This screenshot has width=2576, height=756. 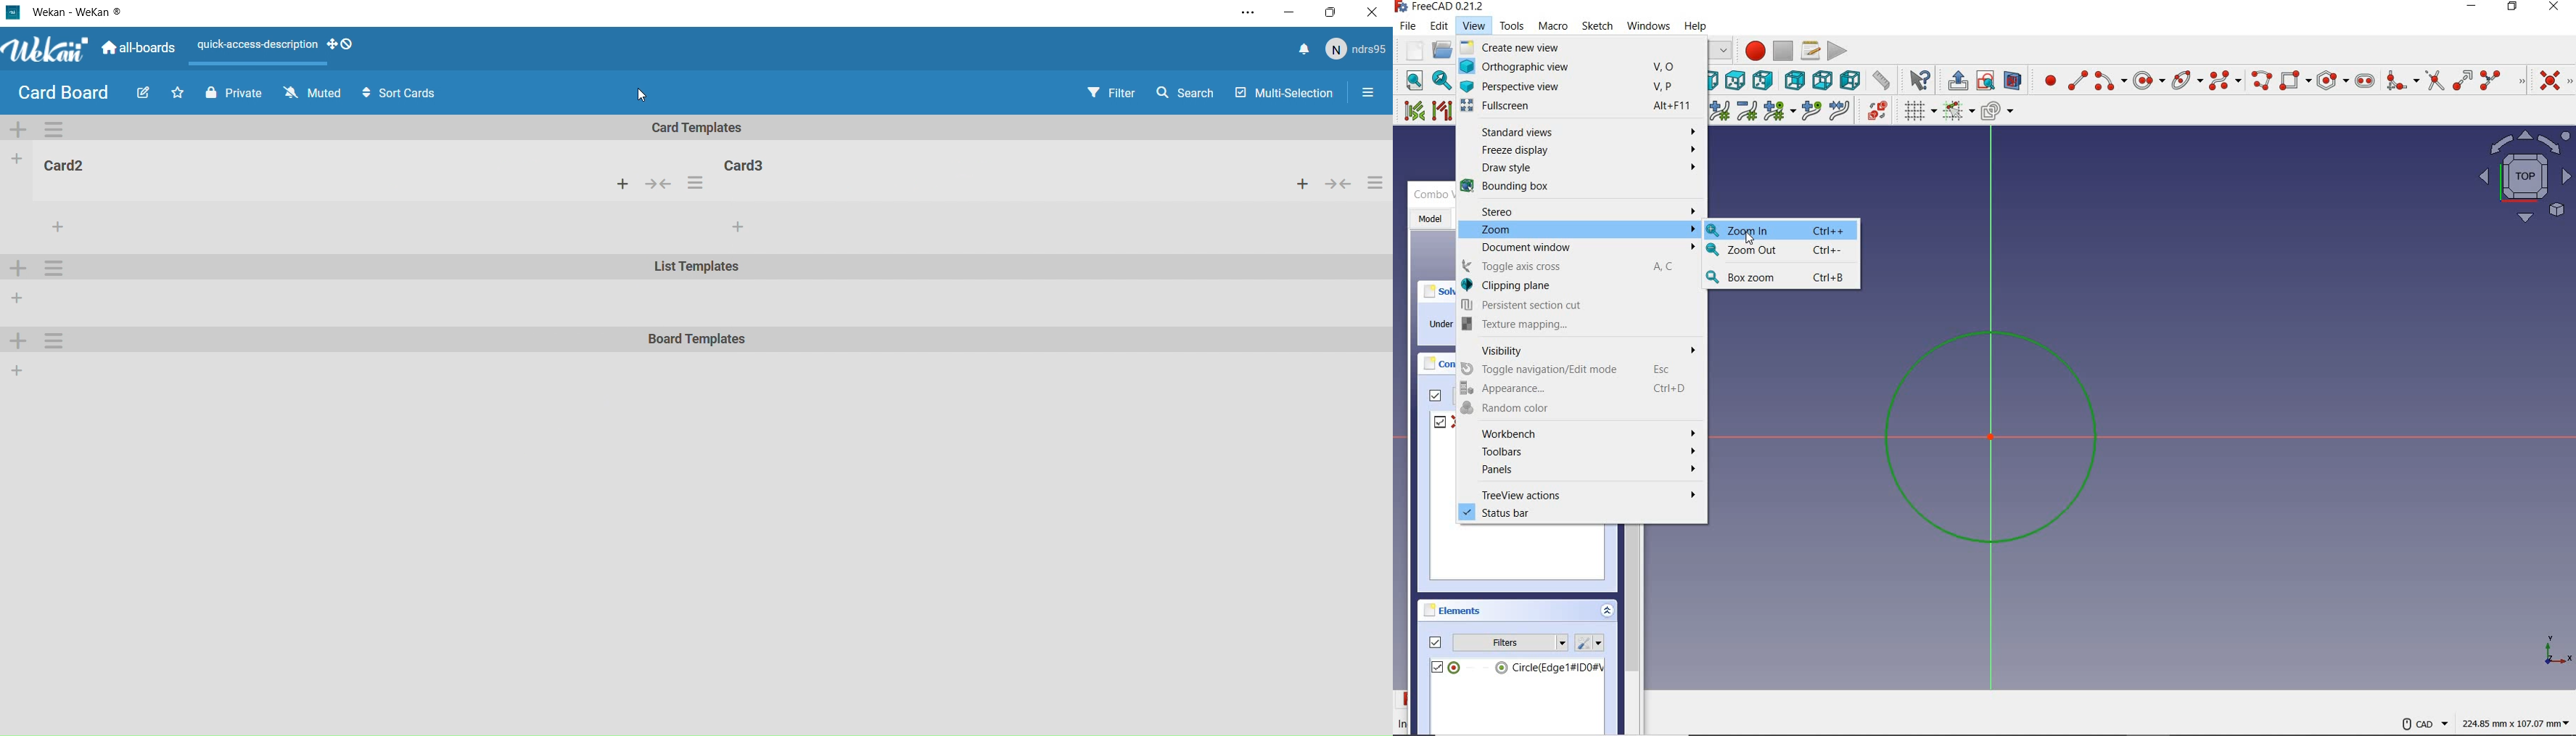 I want to click on create B-Spline, so click(x=2224, y=80).